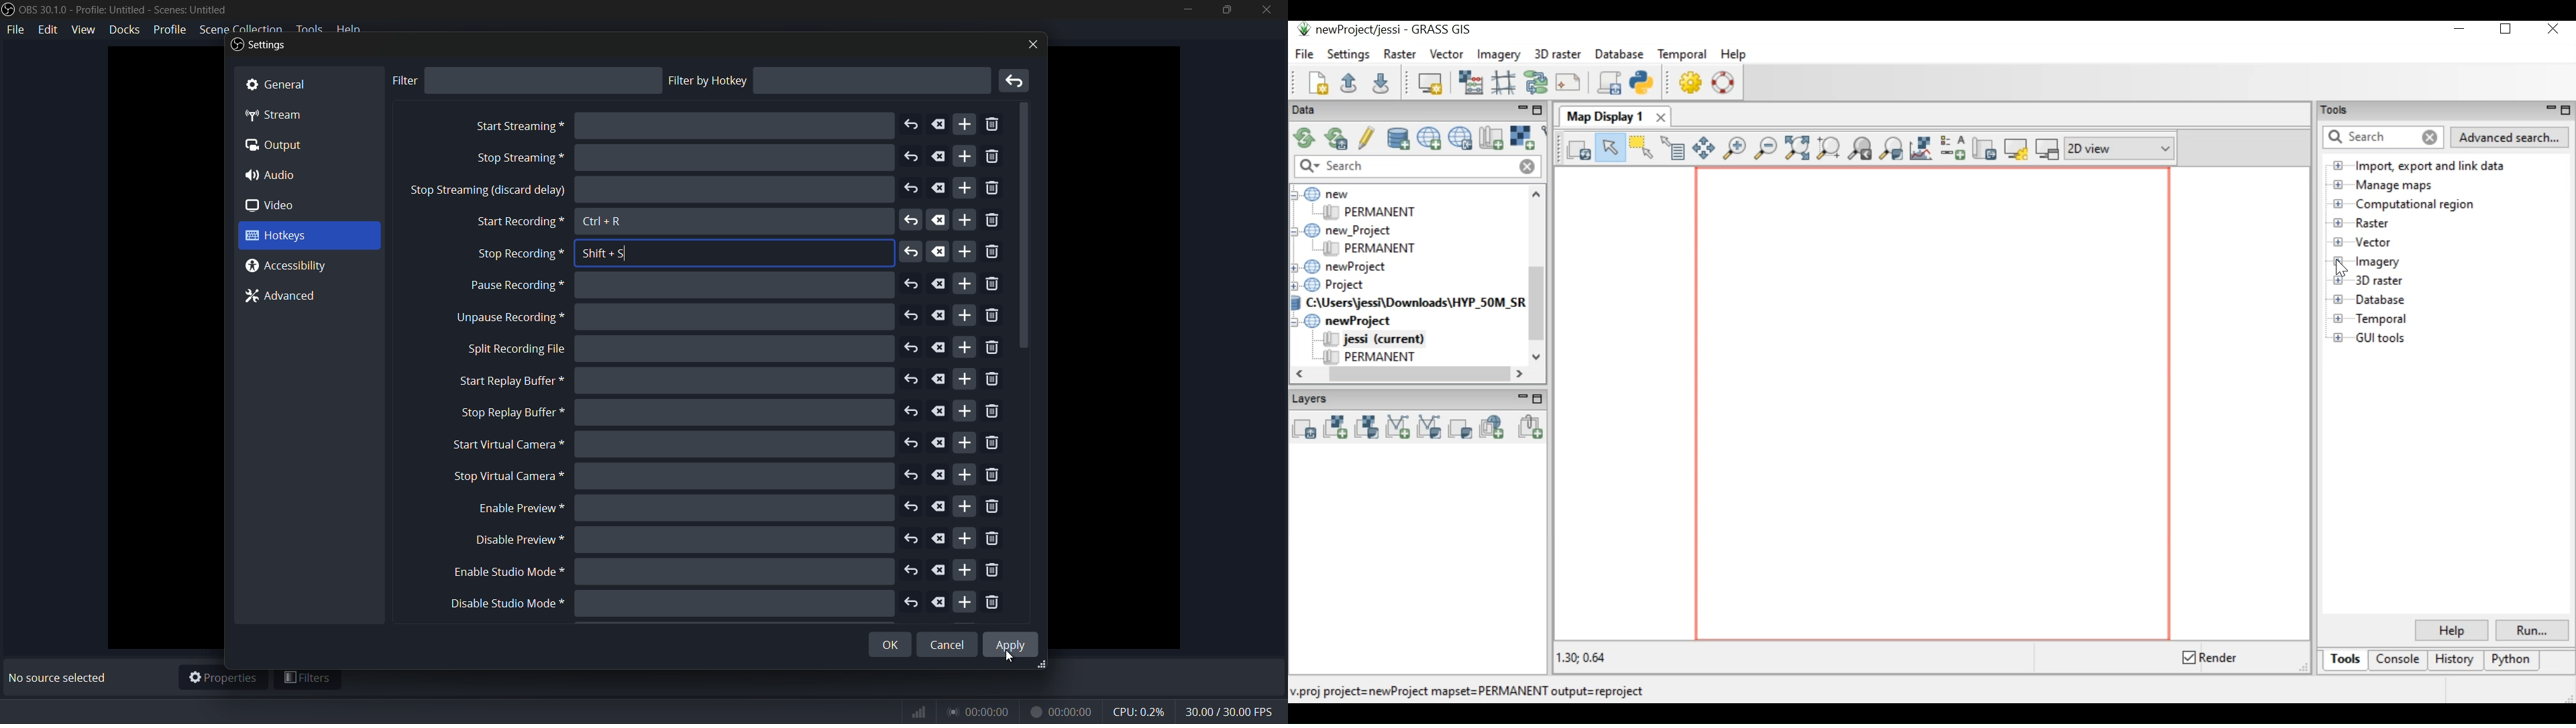 This screenshot has width=2576, height=728. Describe the element at coordinates (1002, 712) in the screenshot. I see `timer` at that location.